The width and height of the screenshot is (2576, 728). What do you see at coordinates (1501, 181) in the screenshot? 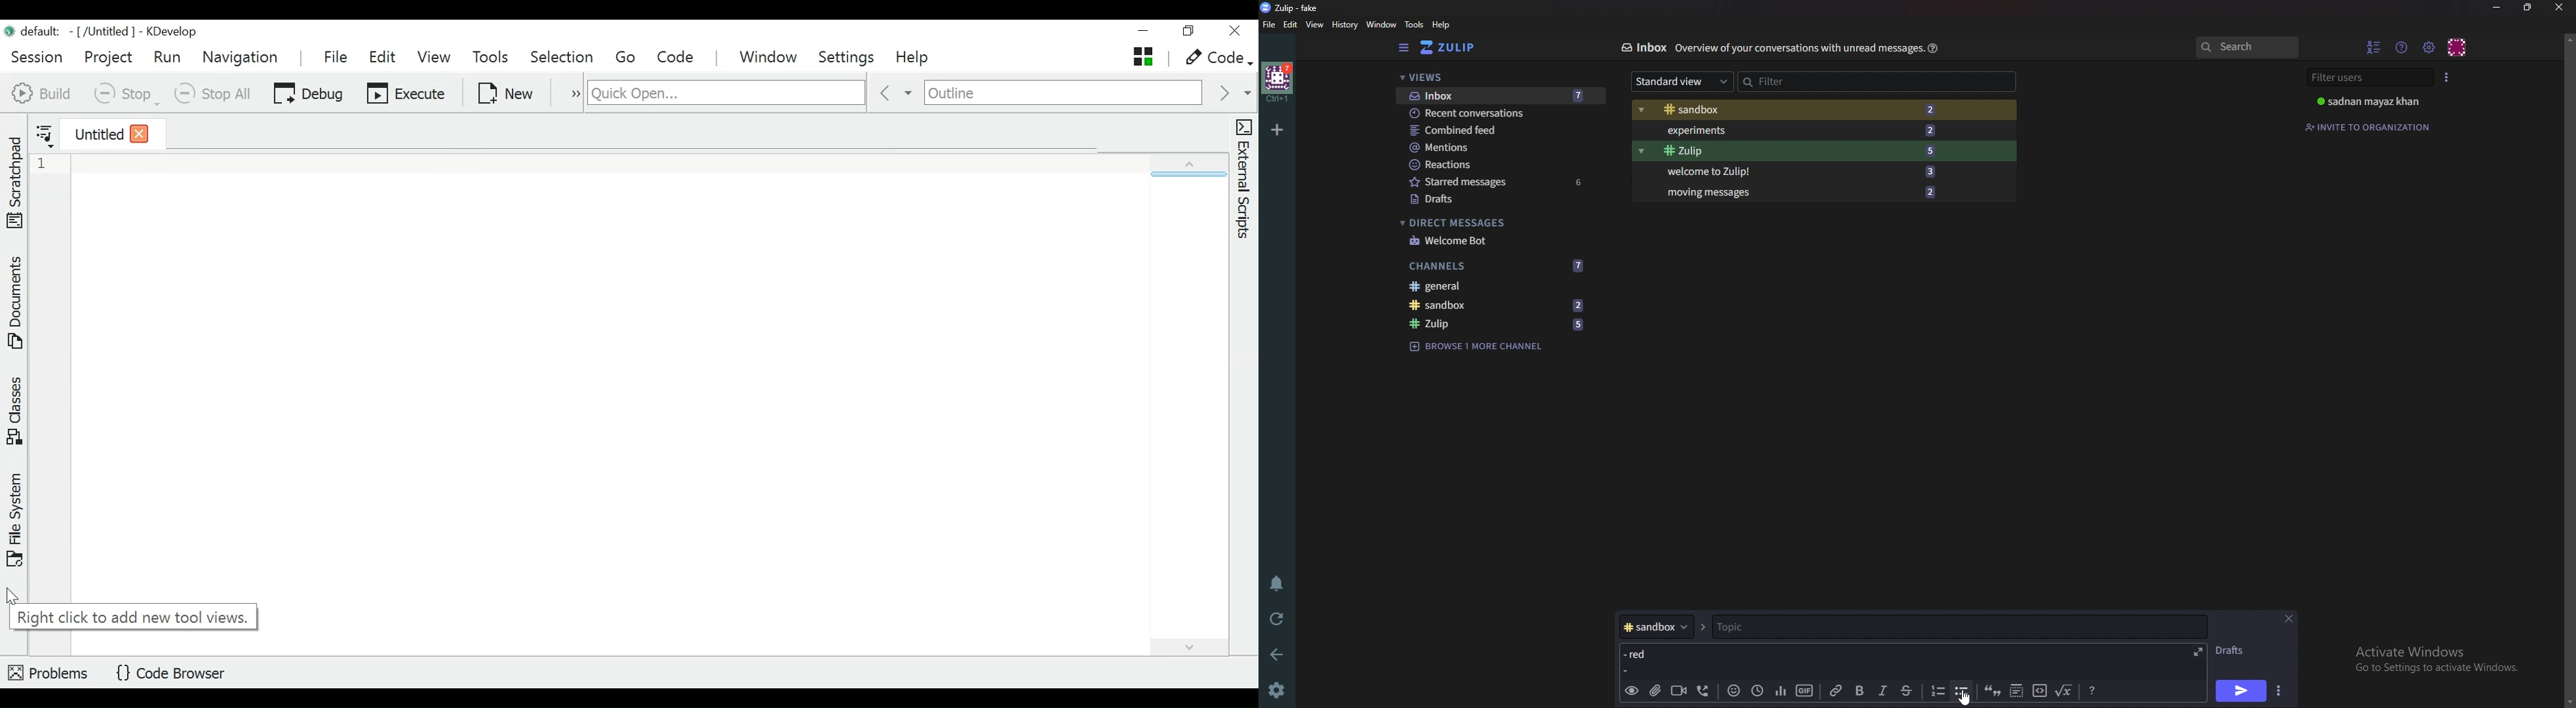
I see `Starred messages` at bounding box center [1501, 181].